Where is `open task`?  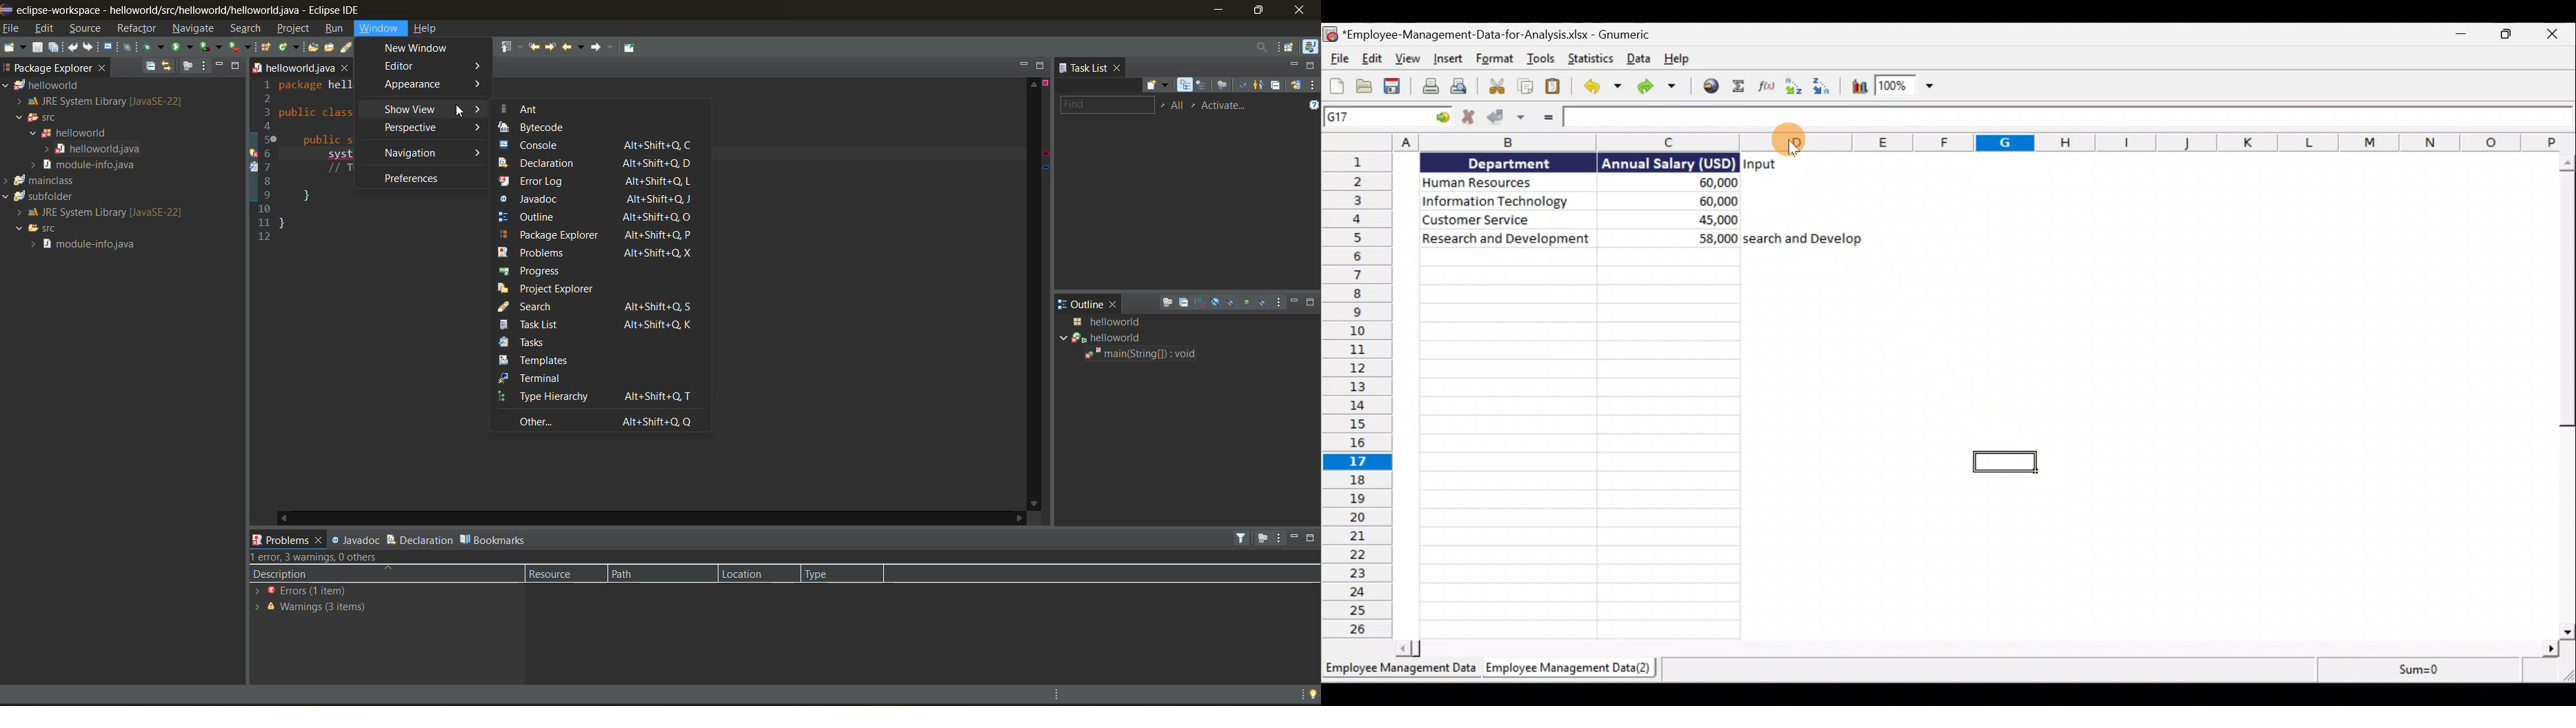 open task is located at coordinates (330, 47).